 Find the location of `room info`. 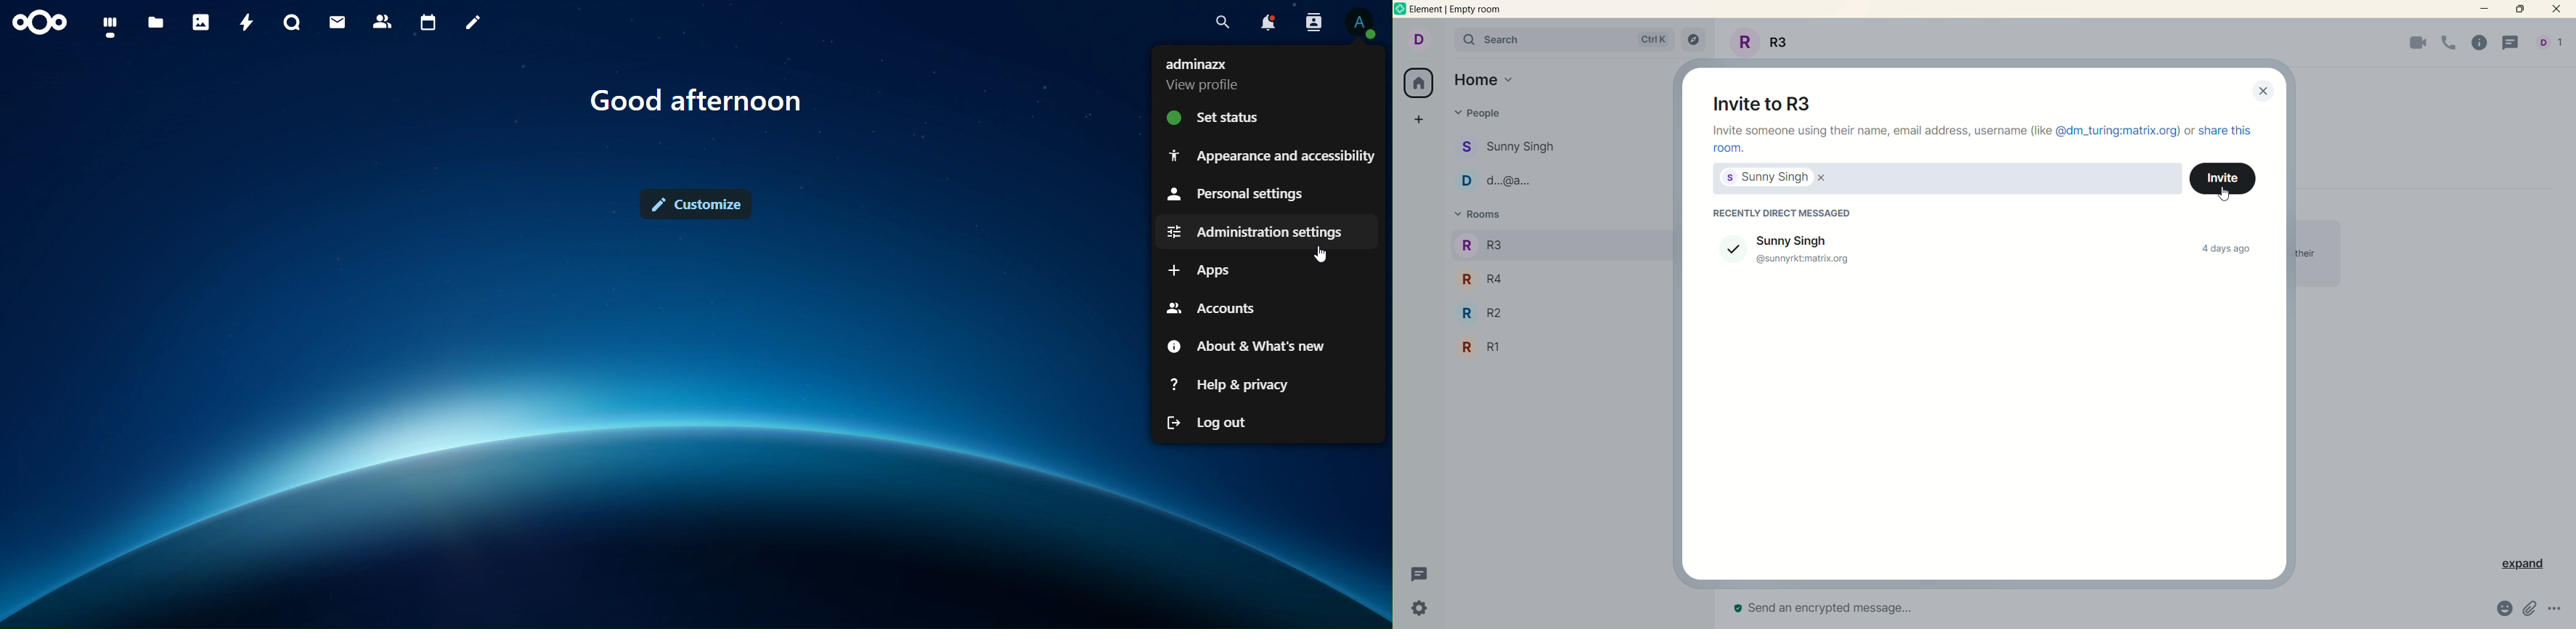

room info is located at coordinates (2479, 44).